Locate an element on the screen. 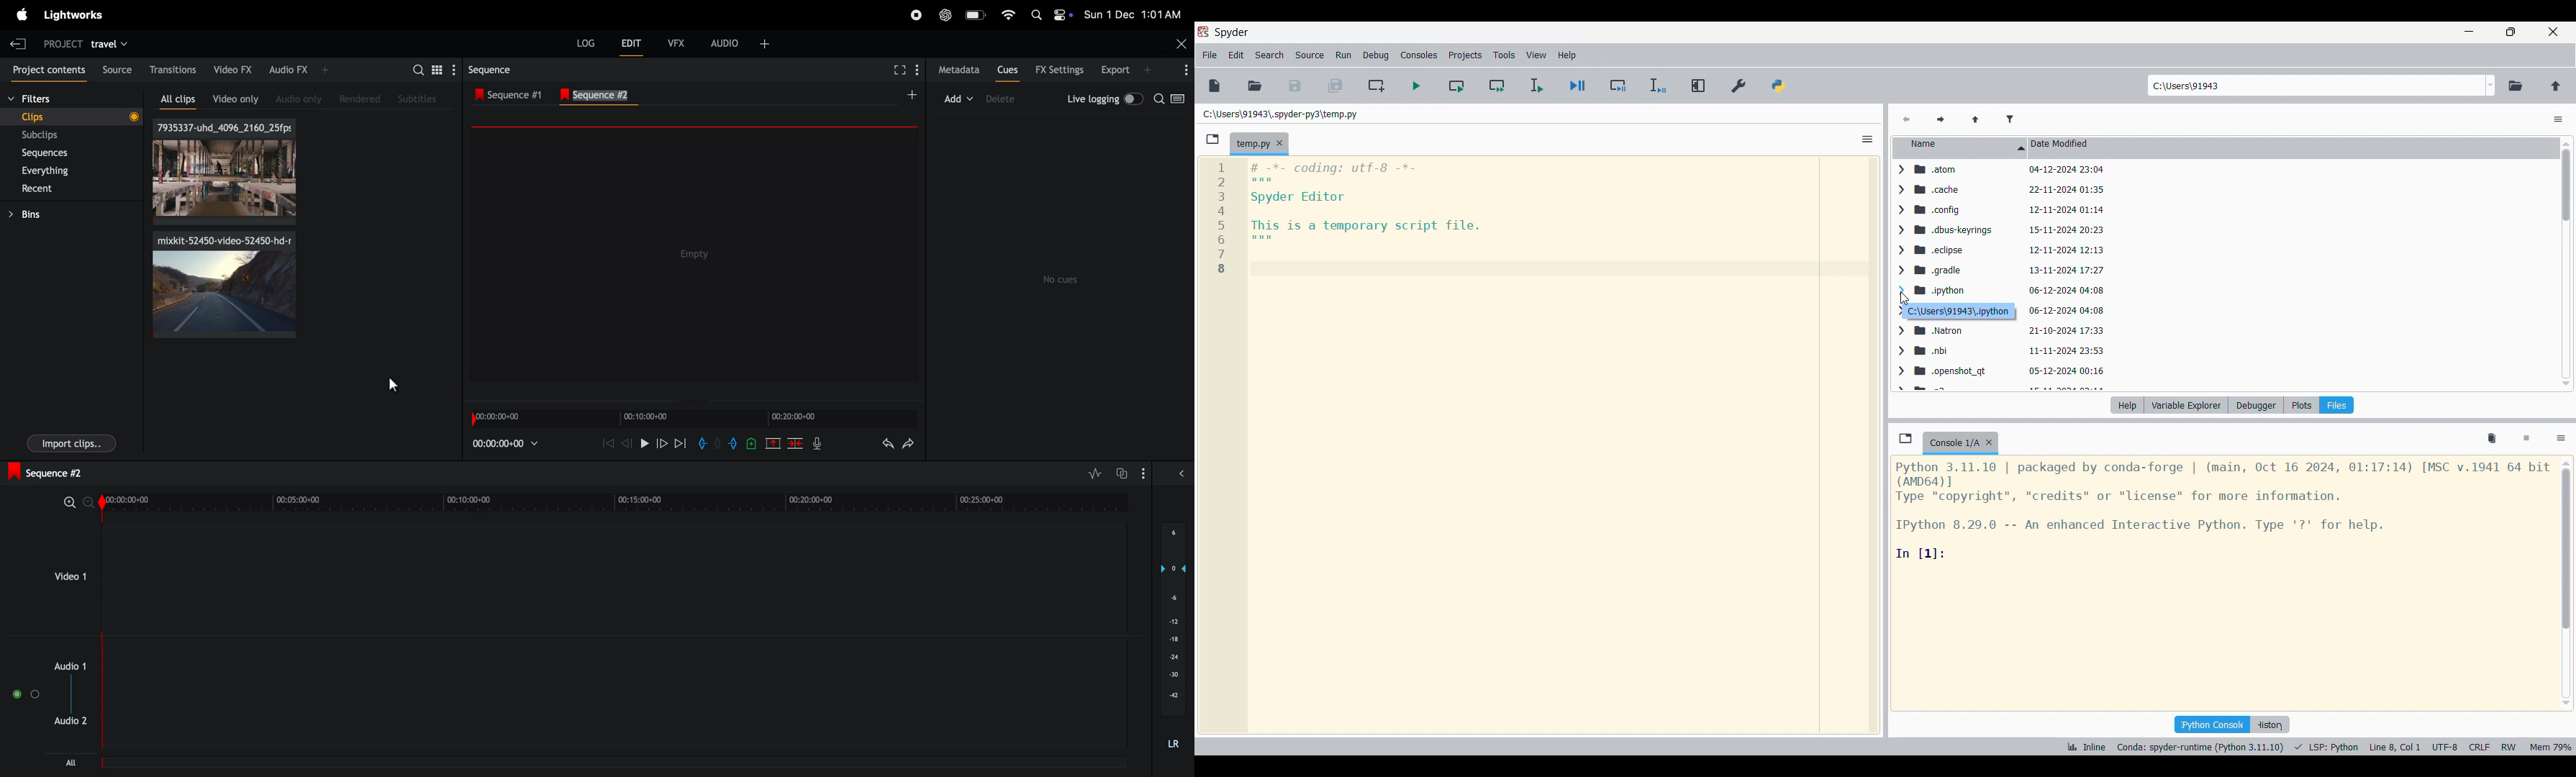 This screenshot has height=784, width=2576. Details of list of folders to choose from is located at coordinates (2013, 276).